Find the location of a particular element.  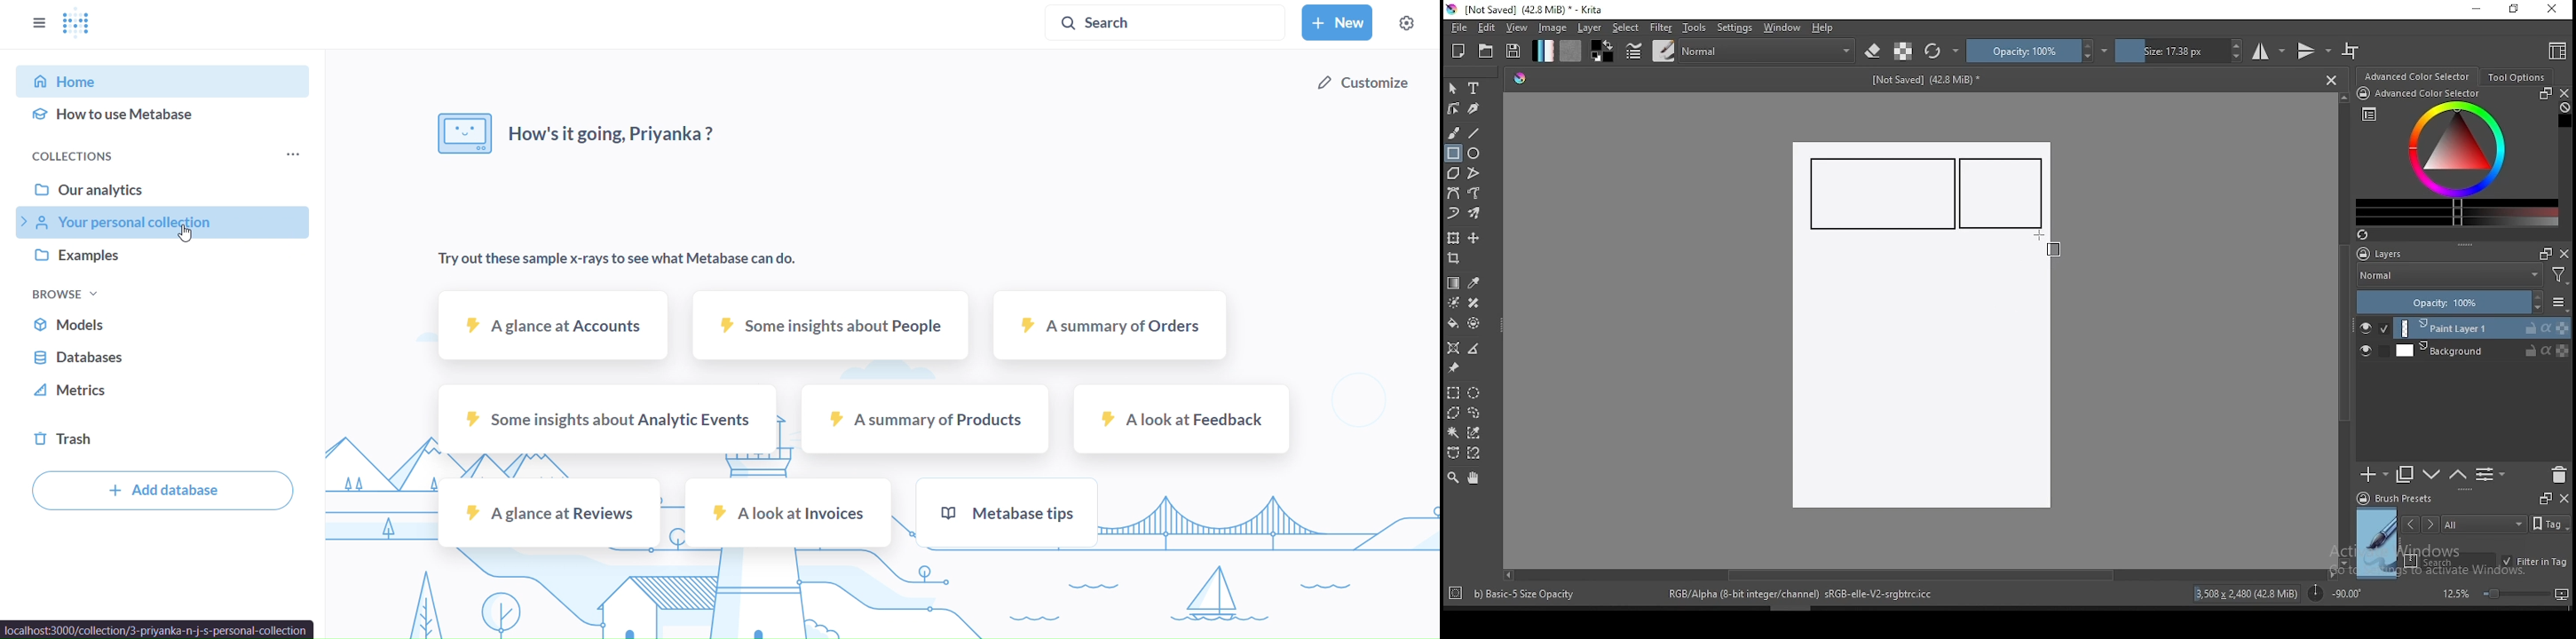

delete layer is located at coordinates (2558, 476).